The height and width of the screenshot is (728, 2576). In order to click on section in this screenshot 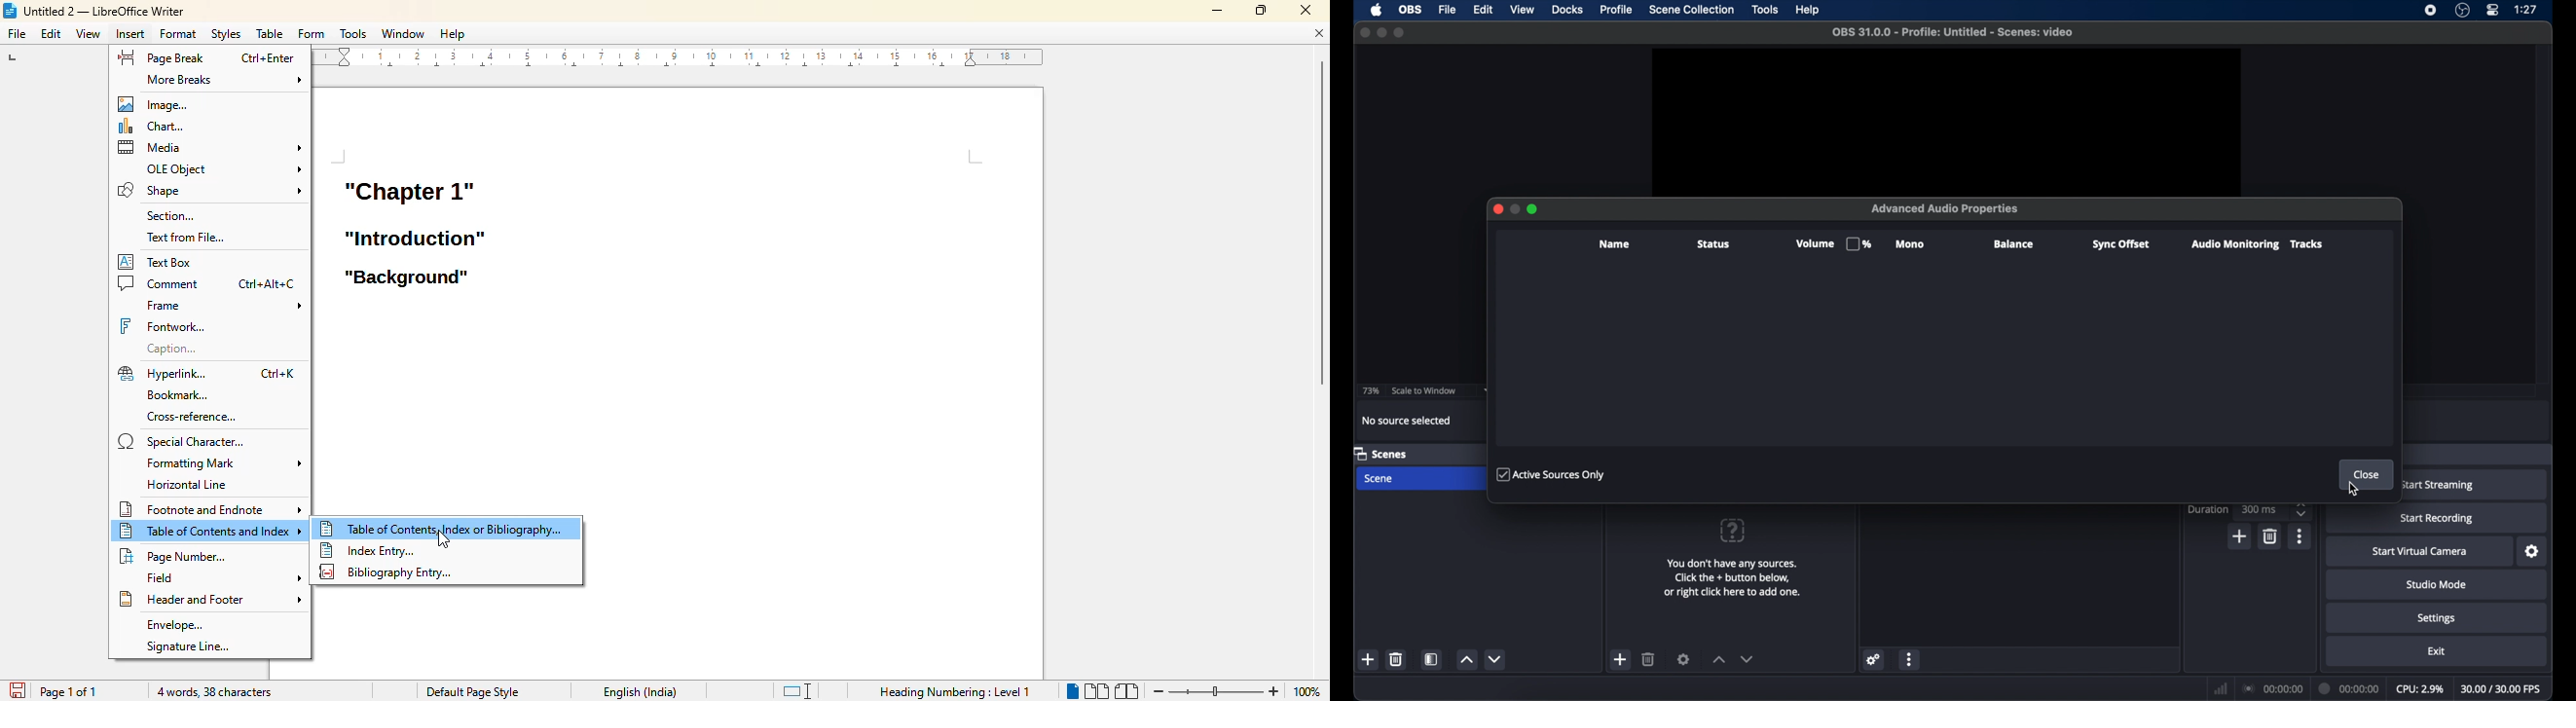, I will do `click(169, 215)`.